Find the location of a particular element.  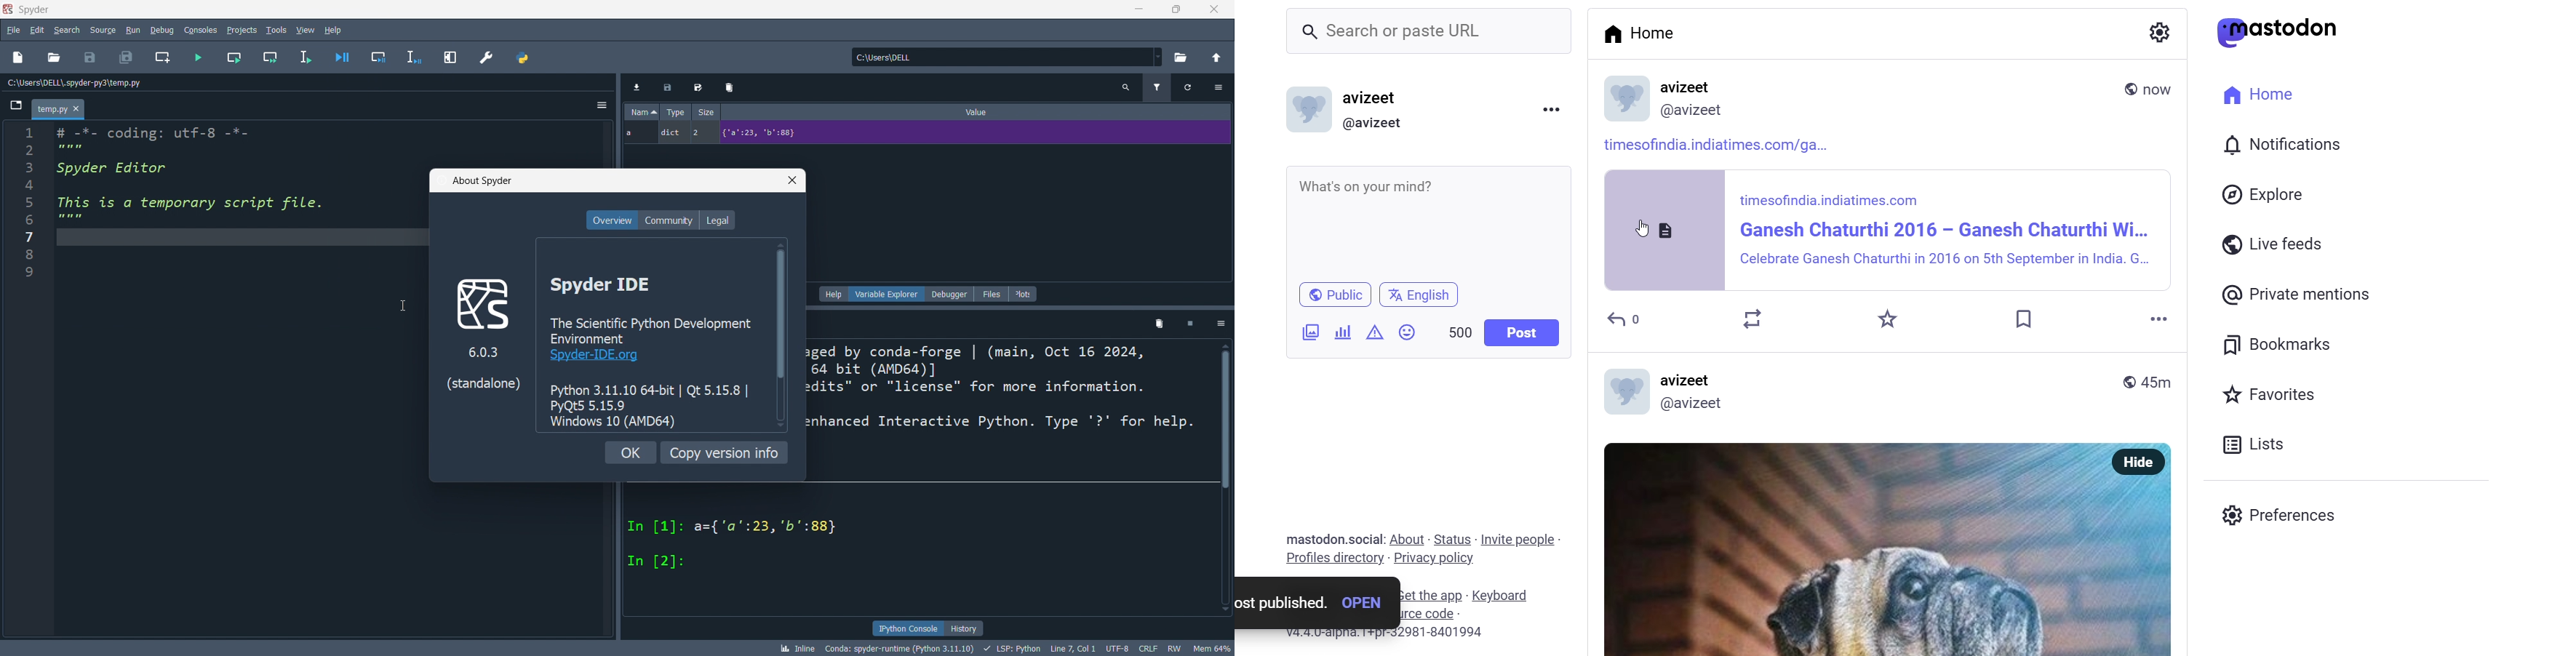

Settings is located at coordinates (1219, 87).